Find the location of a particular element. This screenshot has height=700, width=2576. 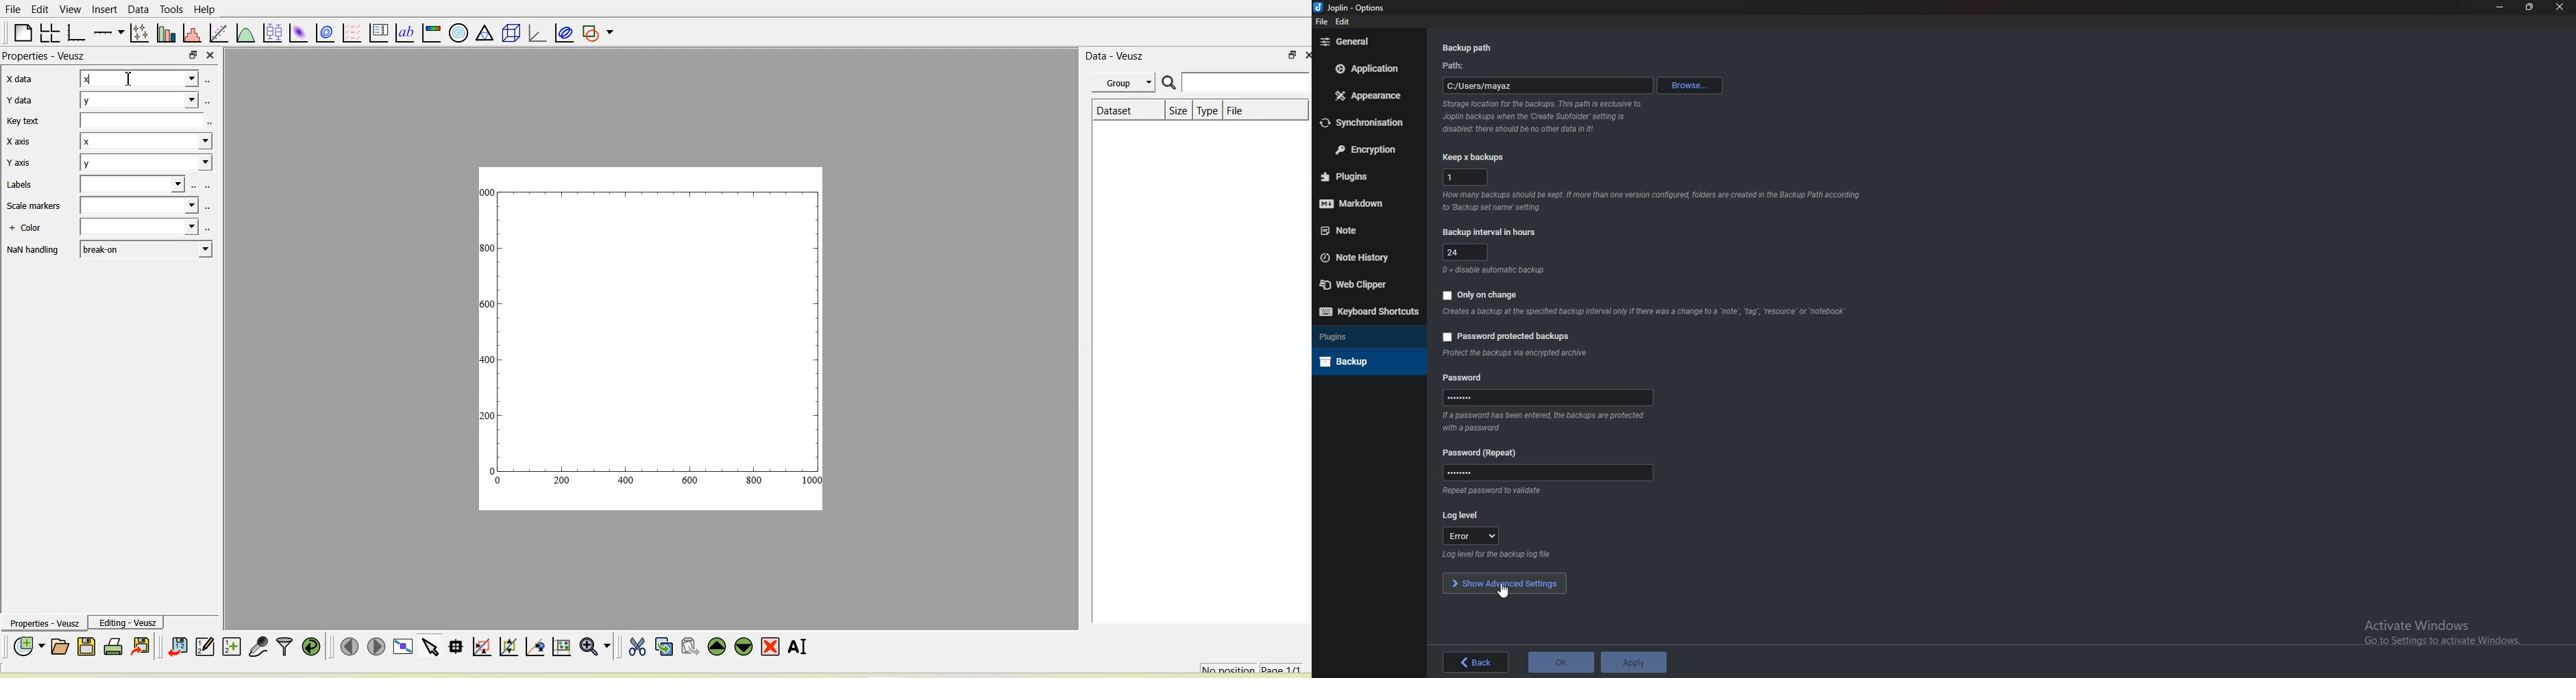

Password protected backups is located at coordinates (1509, 338).